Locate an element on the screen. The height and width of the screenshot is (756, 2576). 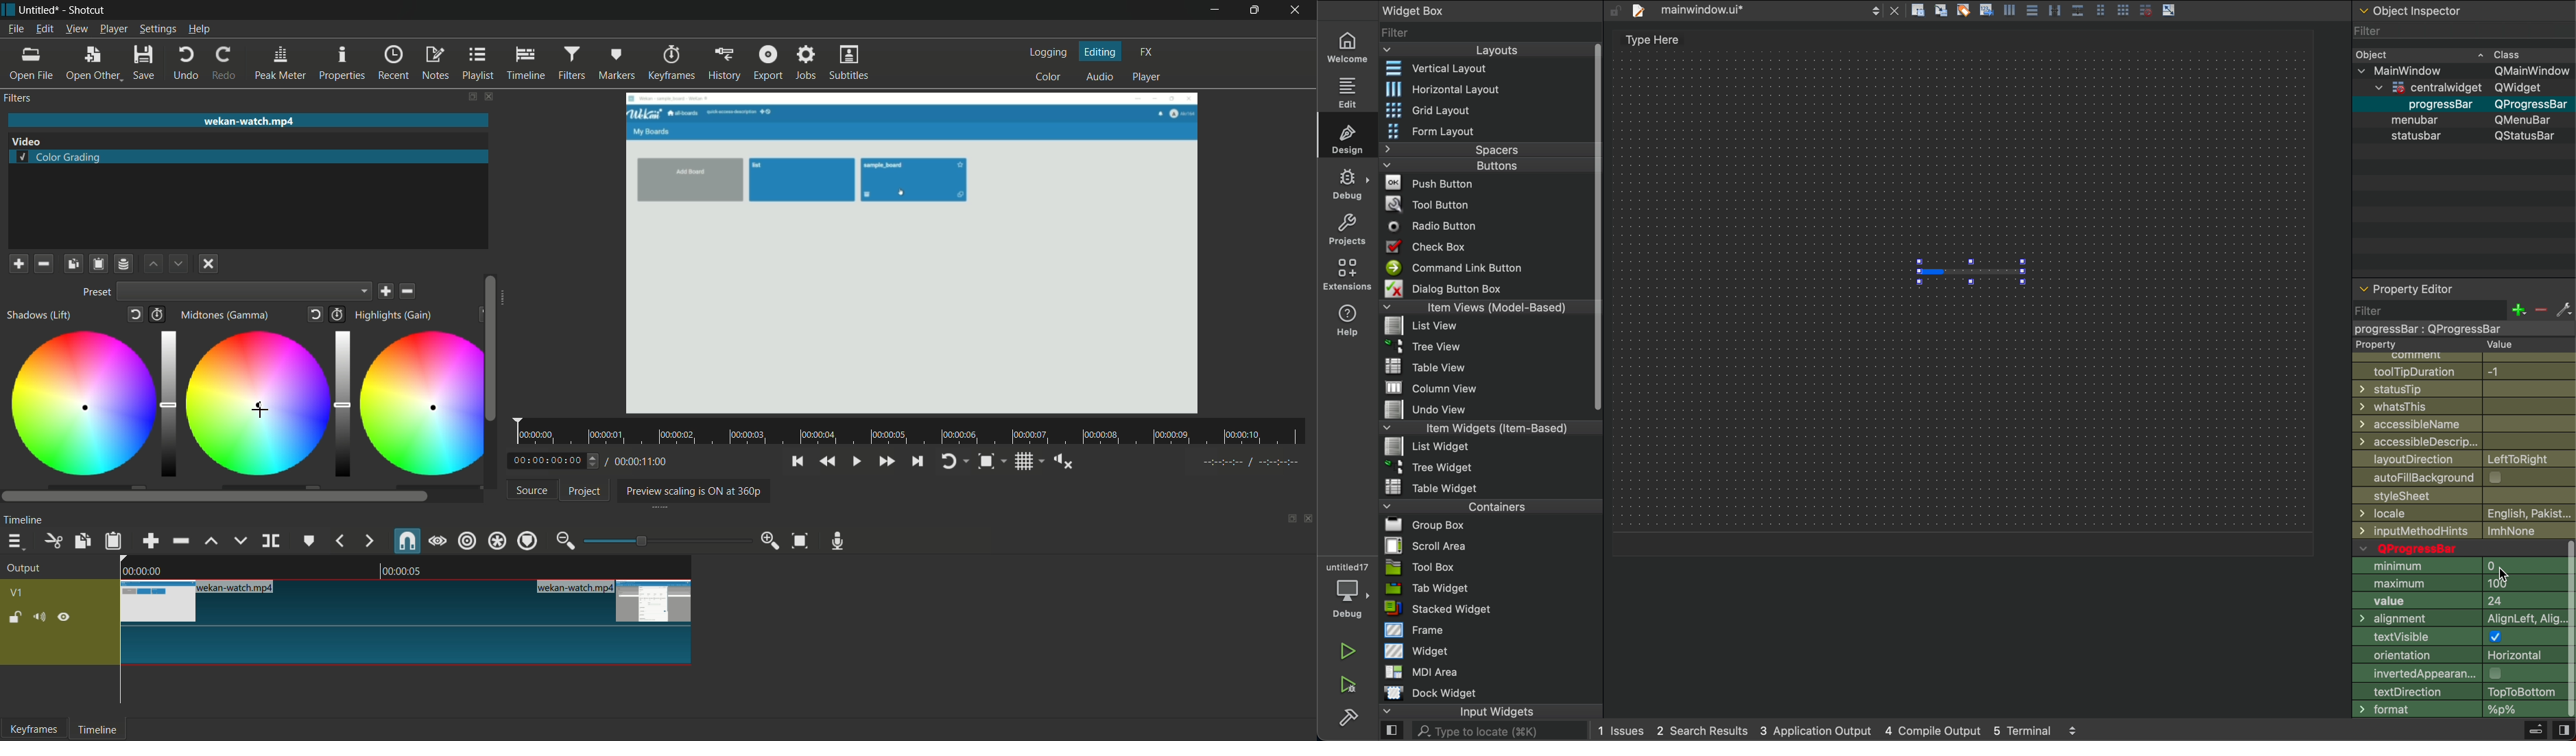
file is located at coordinates (2463, 497).